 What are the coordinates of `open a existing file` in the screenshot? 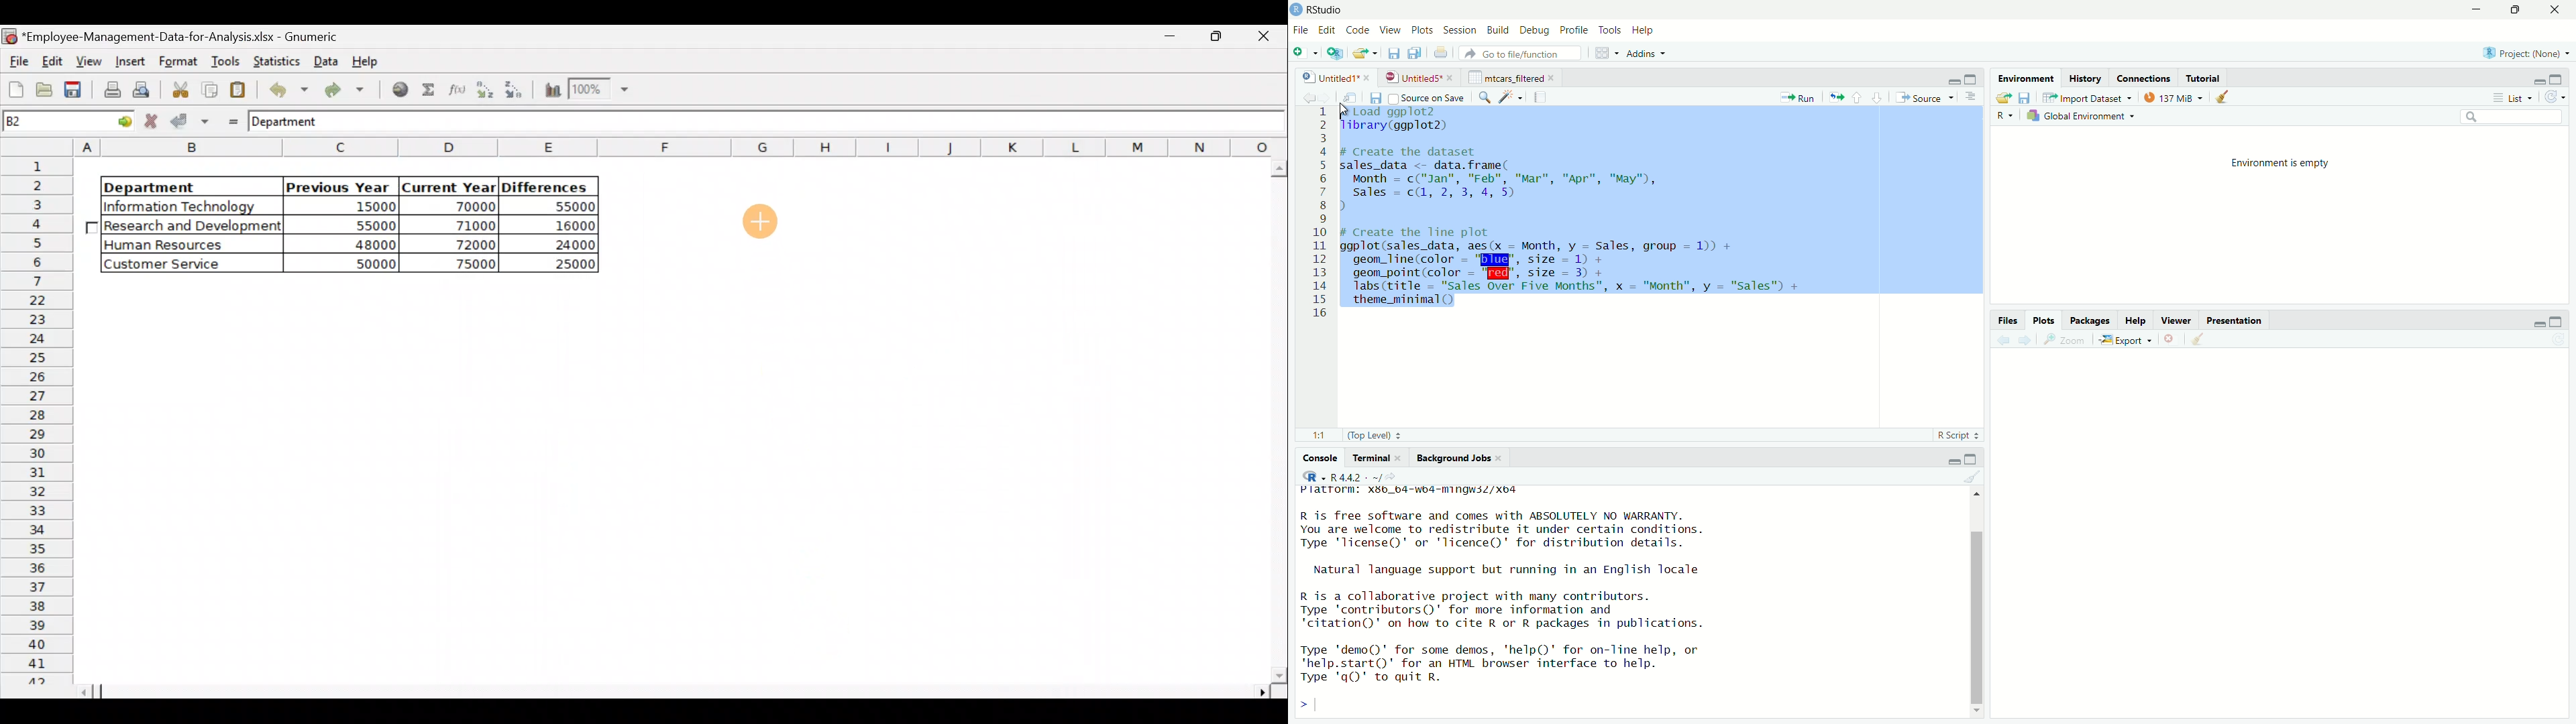 It's located at (1362, 54).